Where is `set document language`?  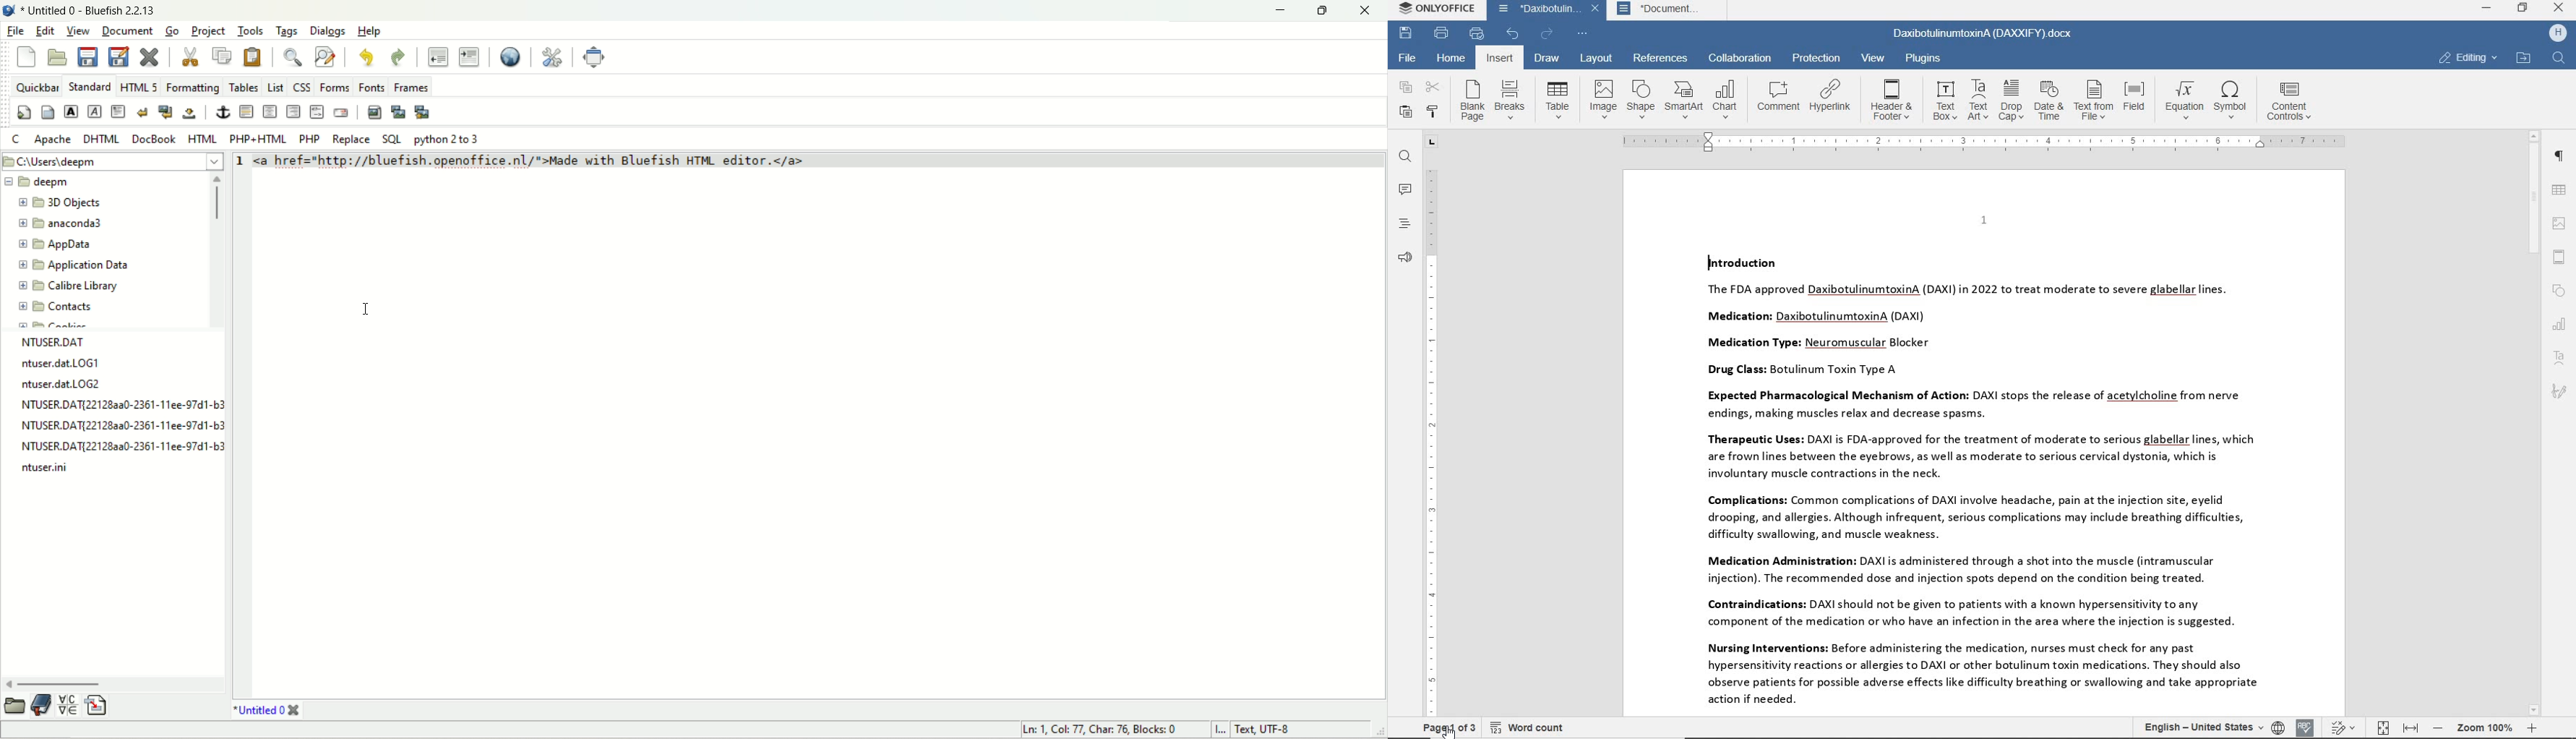
set document language is located at coordinates (2278, 727).